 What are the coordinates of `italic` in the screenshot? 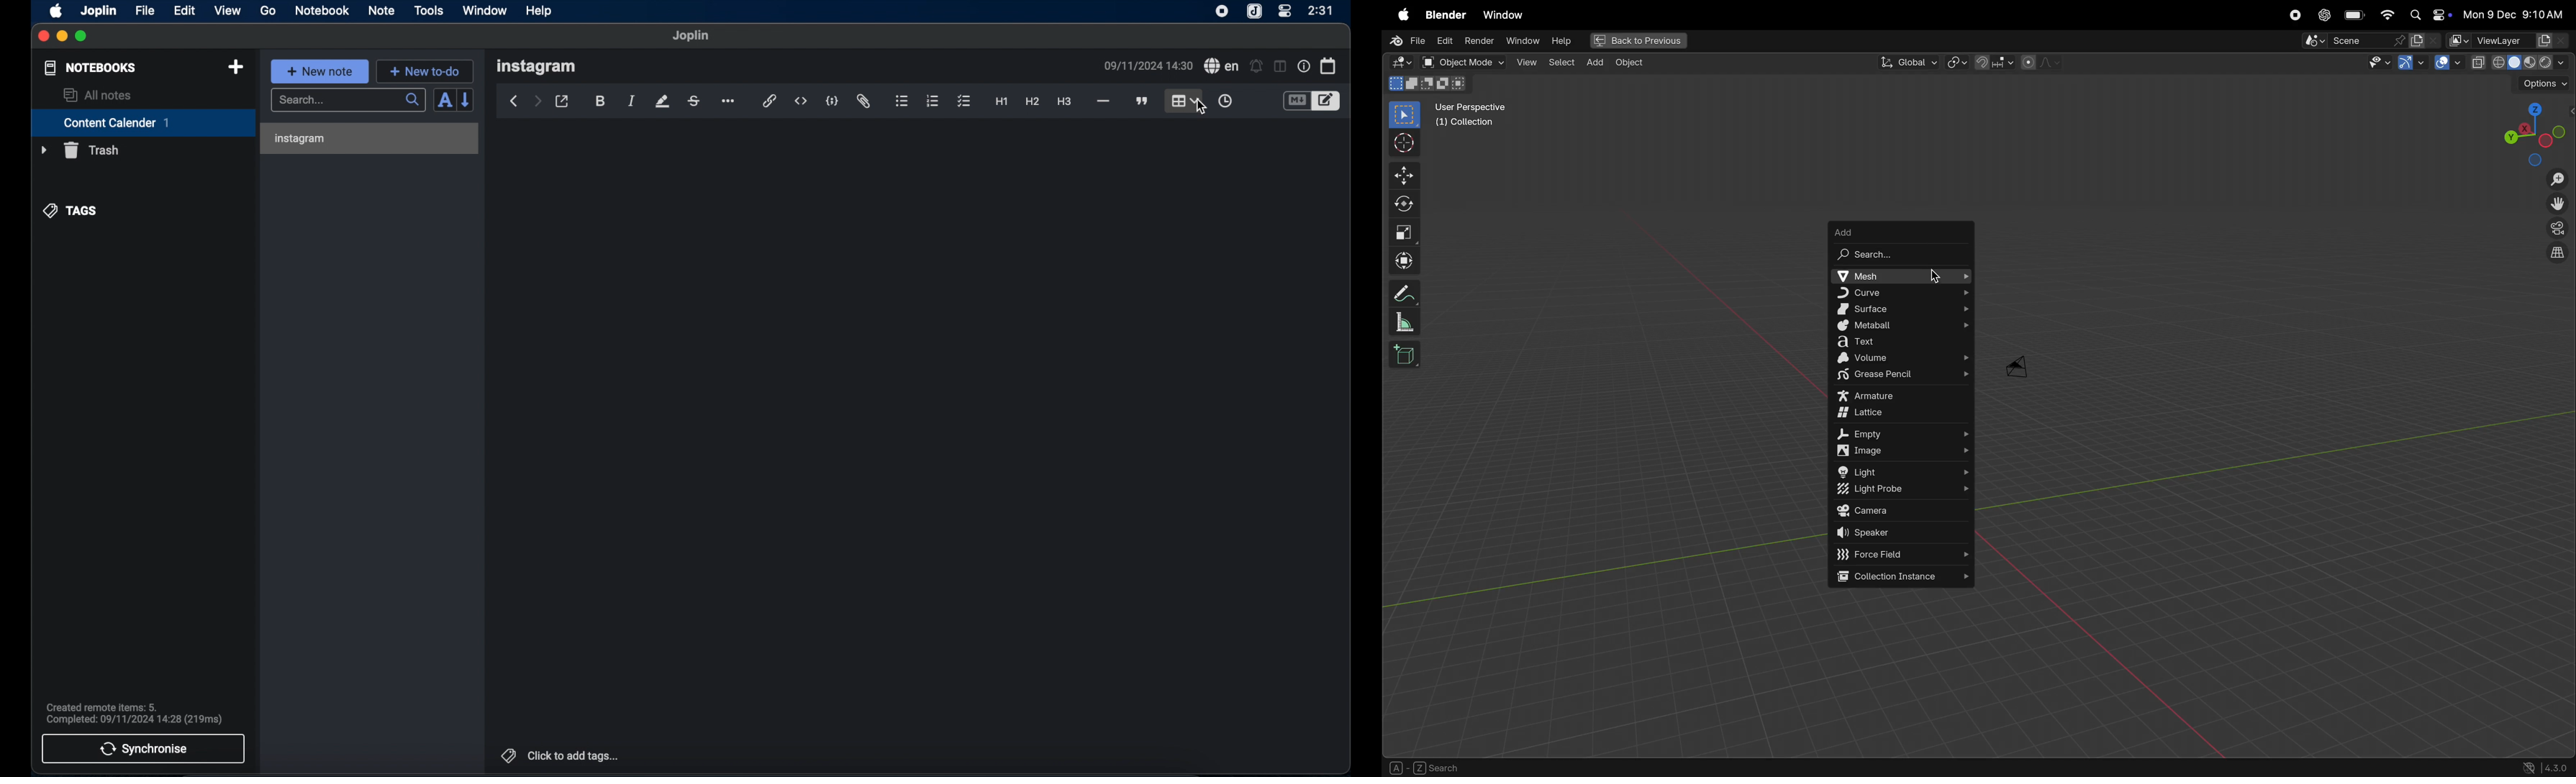 It's located at (631, 101).